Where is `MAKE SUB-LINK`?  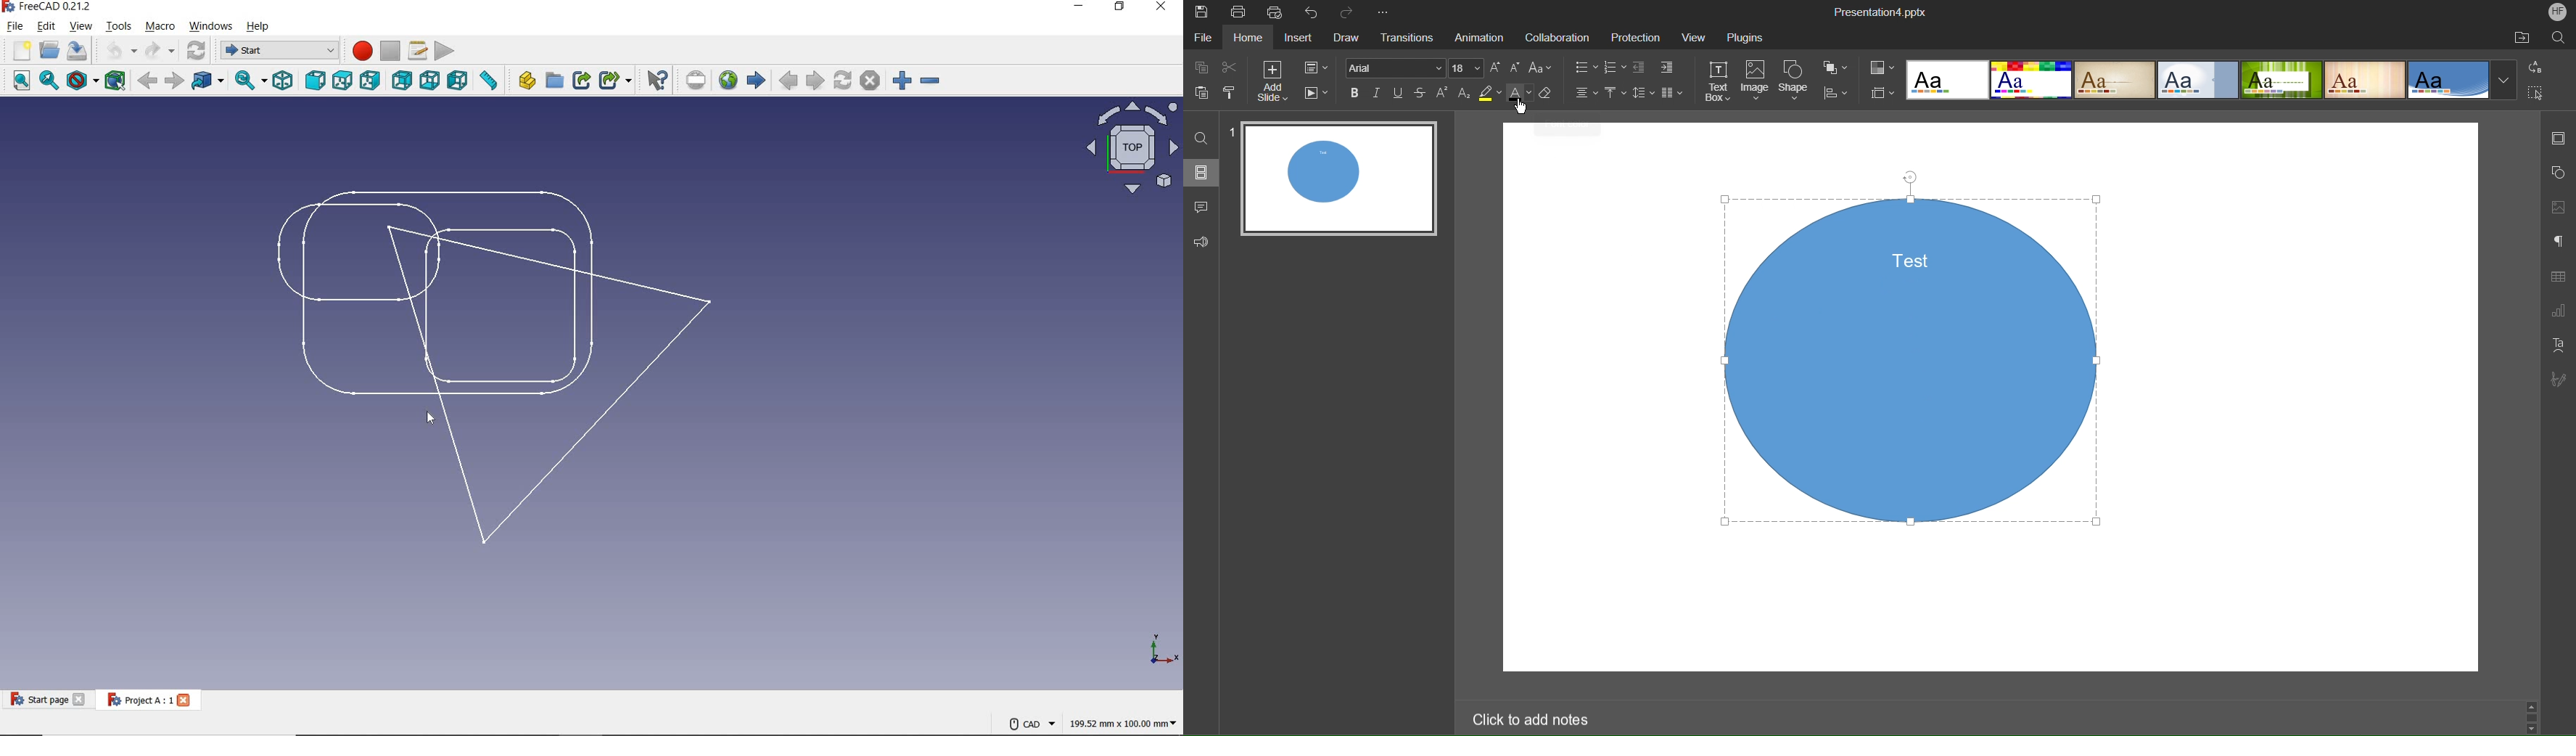
MAKE SUB-LINK is located at coordinates (615, 82).